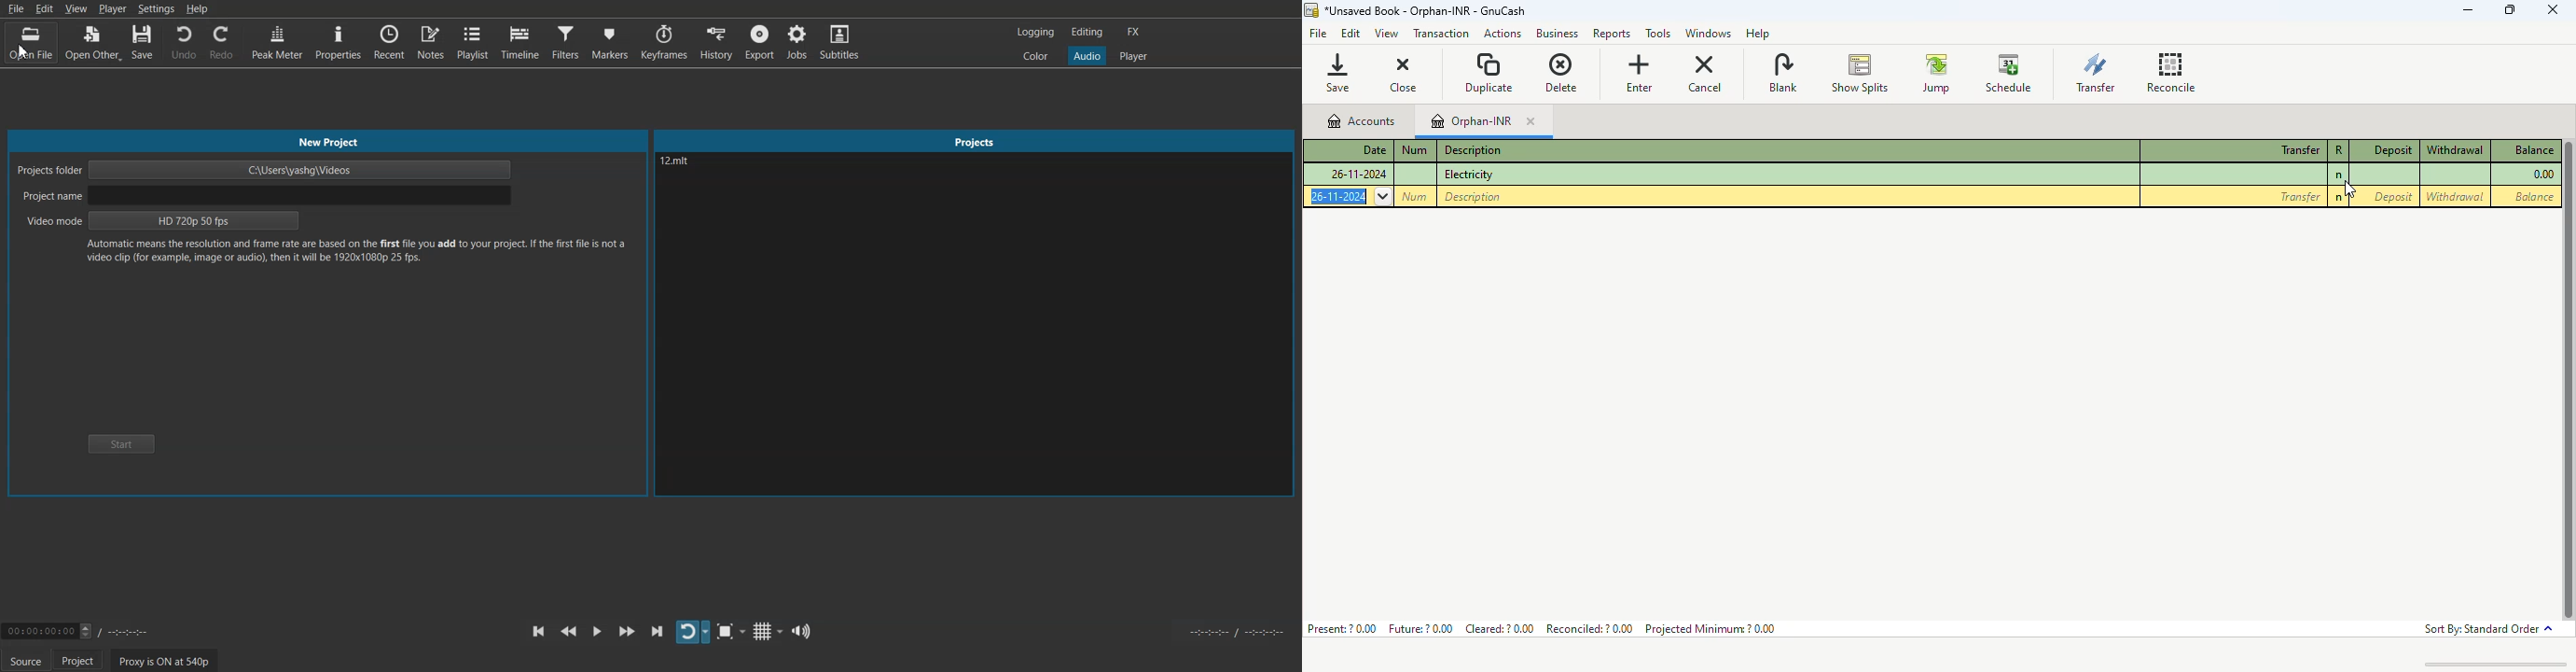 This screenshot has height=672, width=2576. I want to click on Notes, so click(432, 42).